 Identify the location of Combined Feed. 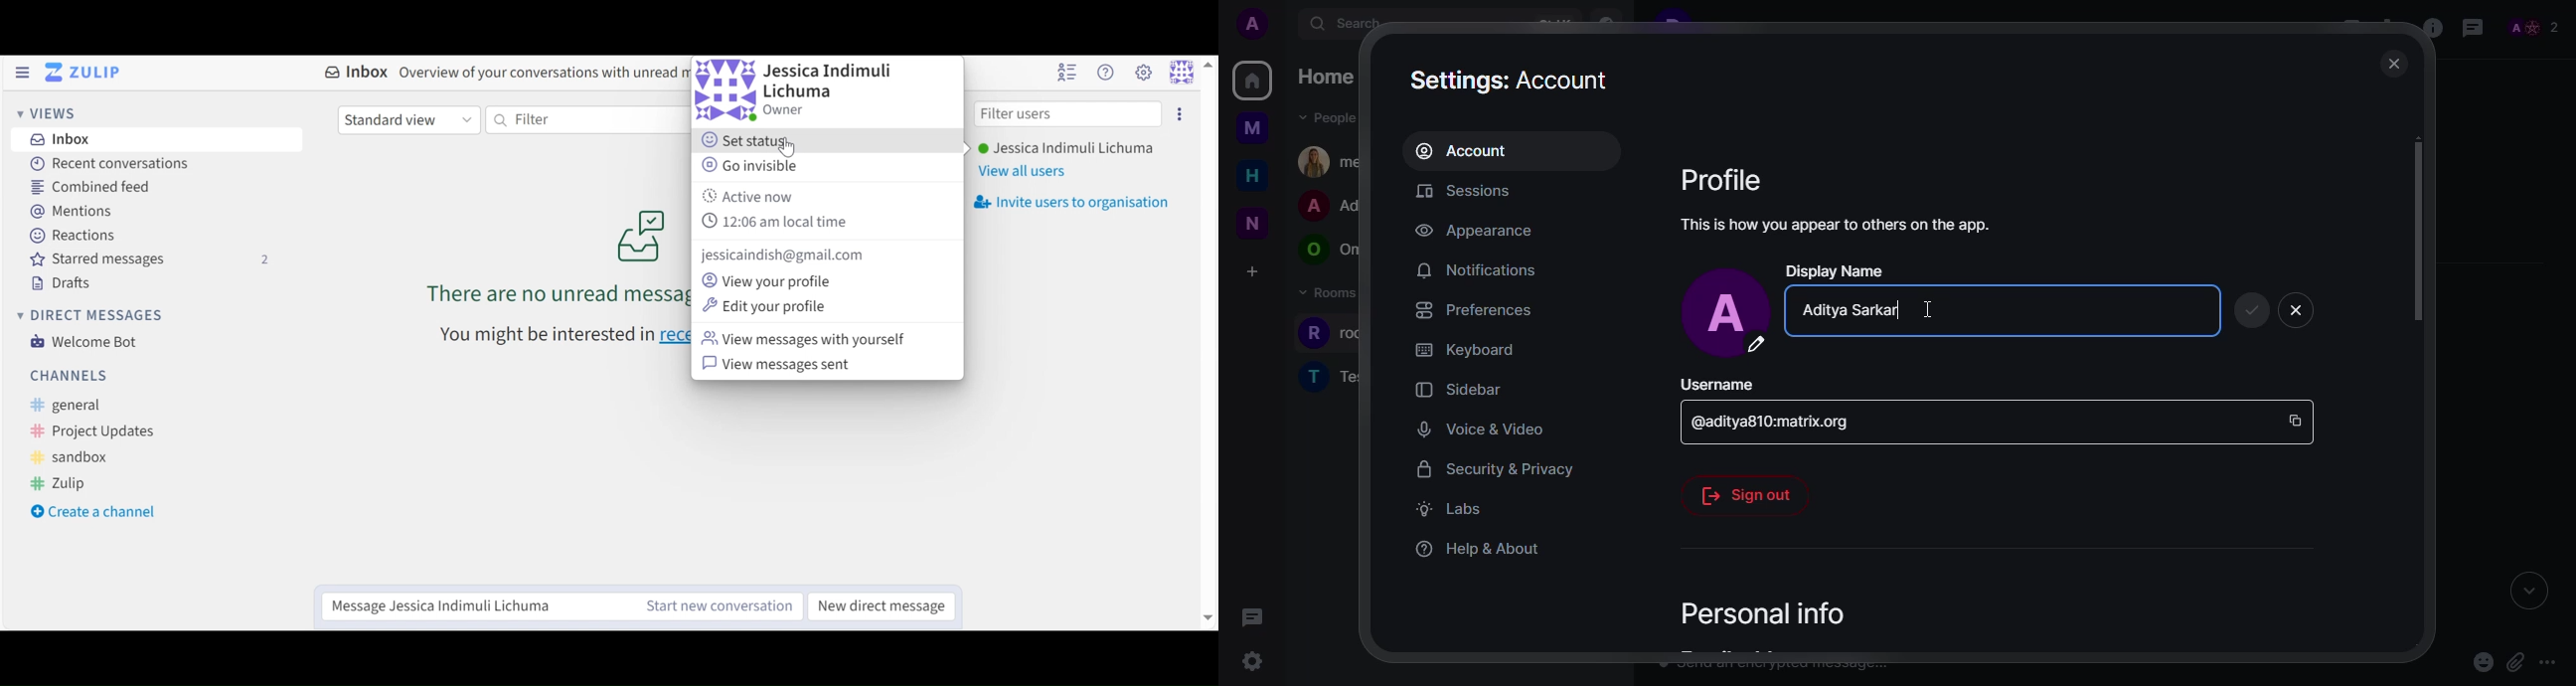
(90, 187).